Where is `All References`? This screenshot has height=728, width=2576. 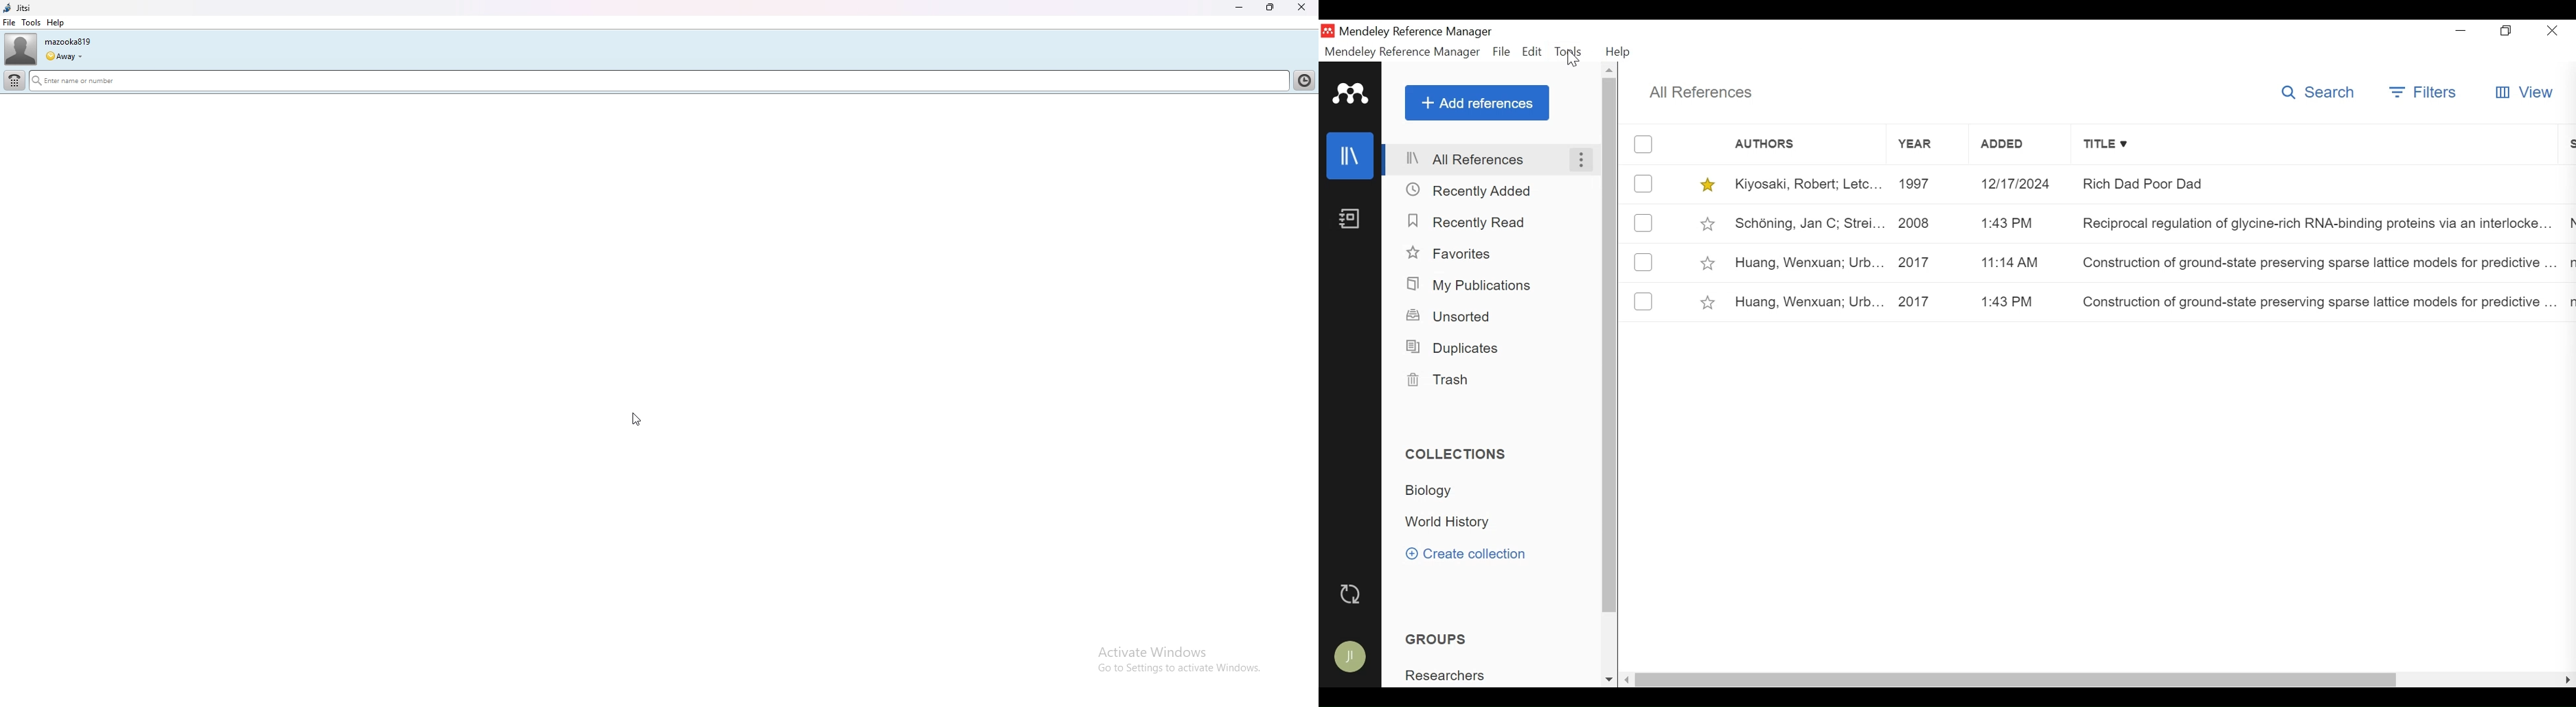 All References is located at coordinates (1705, 92).